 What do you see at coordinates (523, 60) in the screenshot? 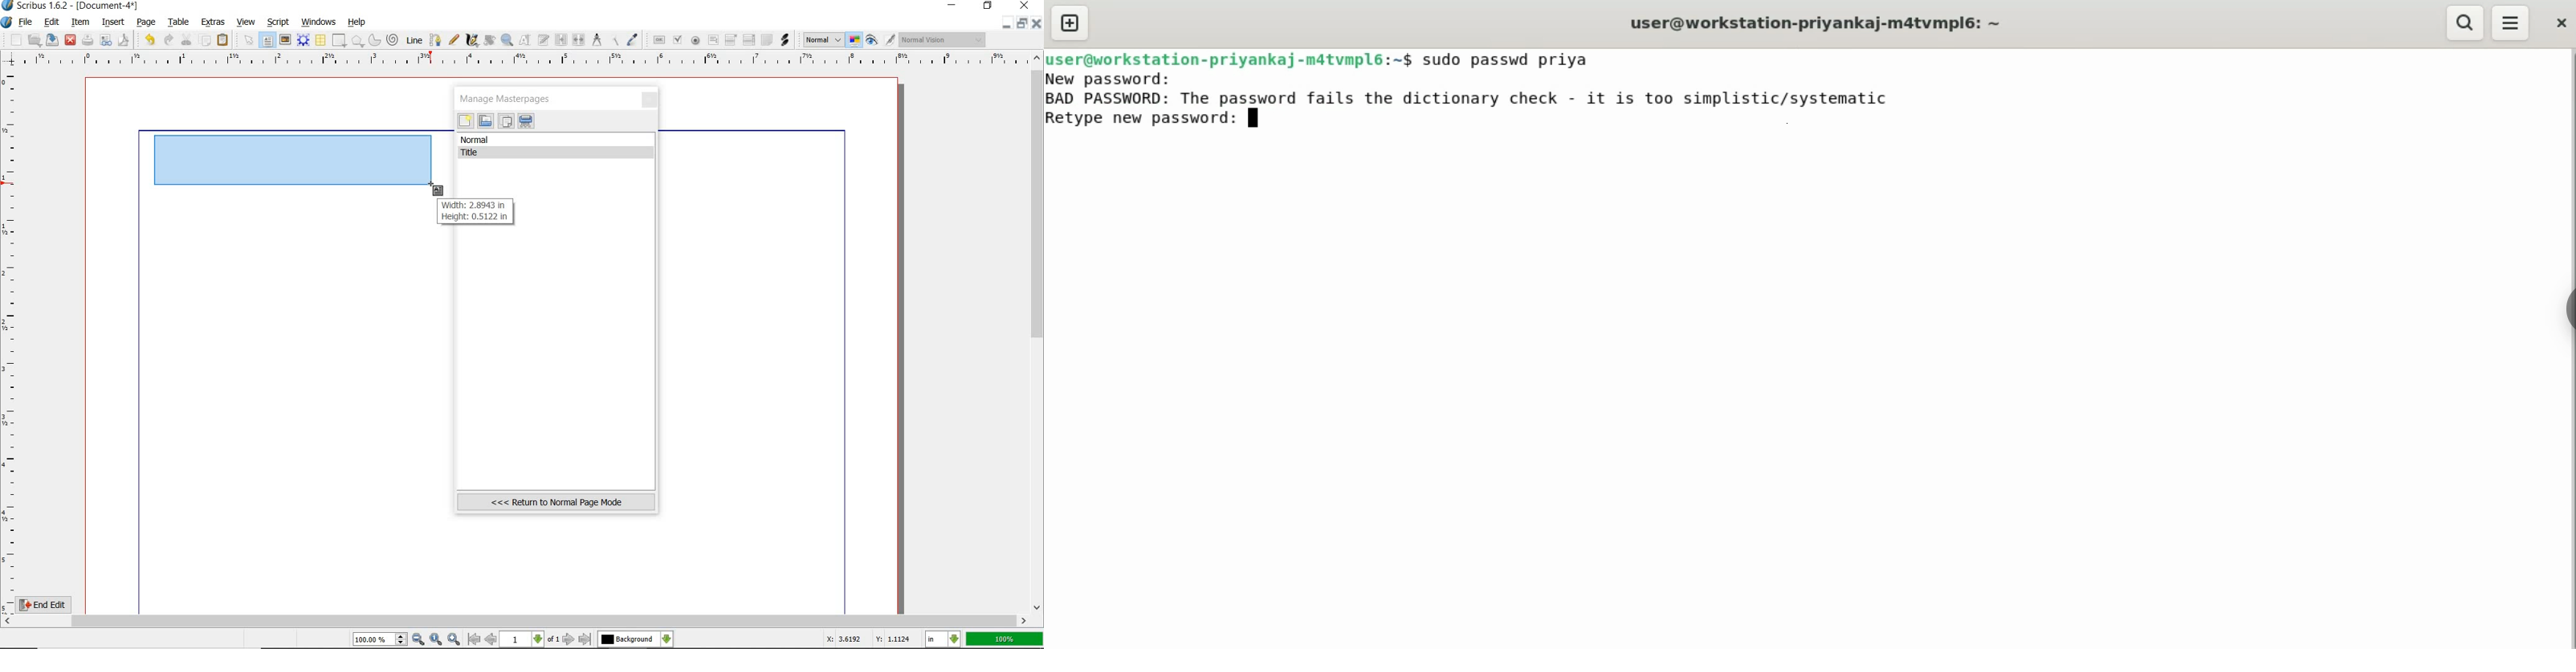
I see `ruler` at bounding box center [523, 60].